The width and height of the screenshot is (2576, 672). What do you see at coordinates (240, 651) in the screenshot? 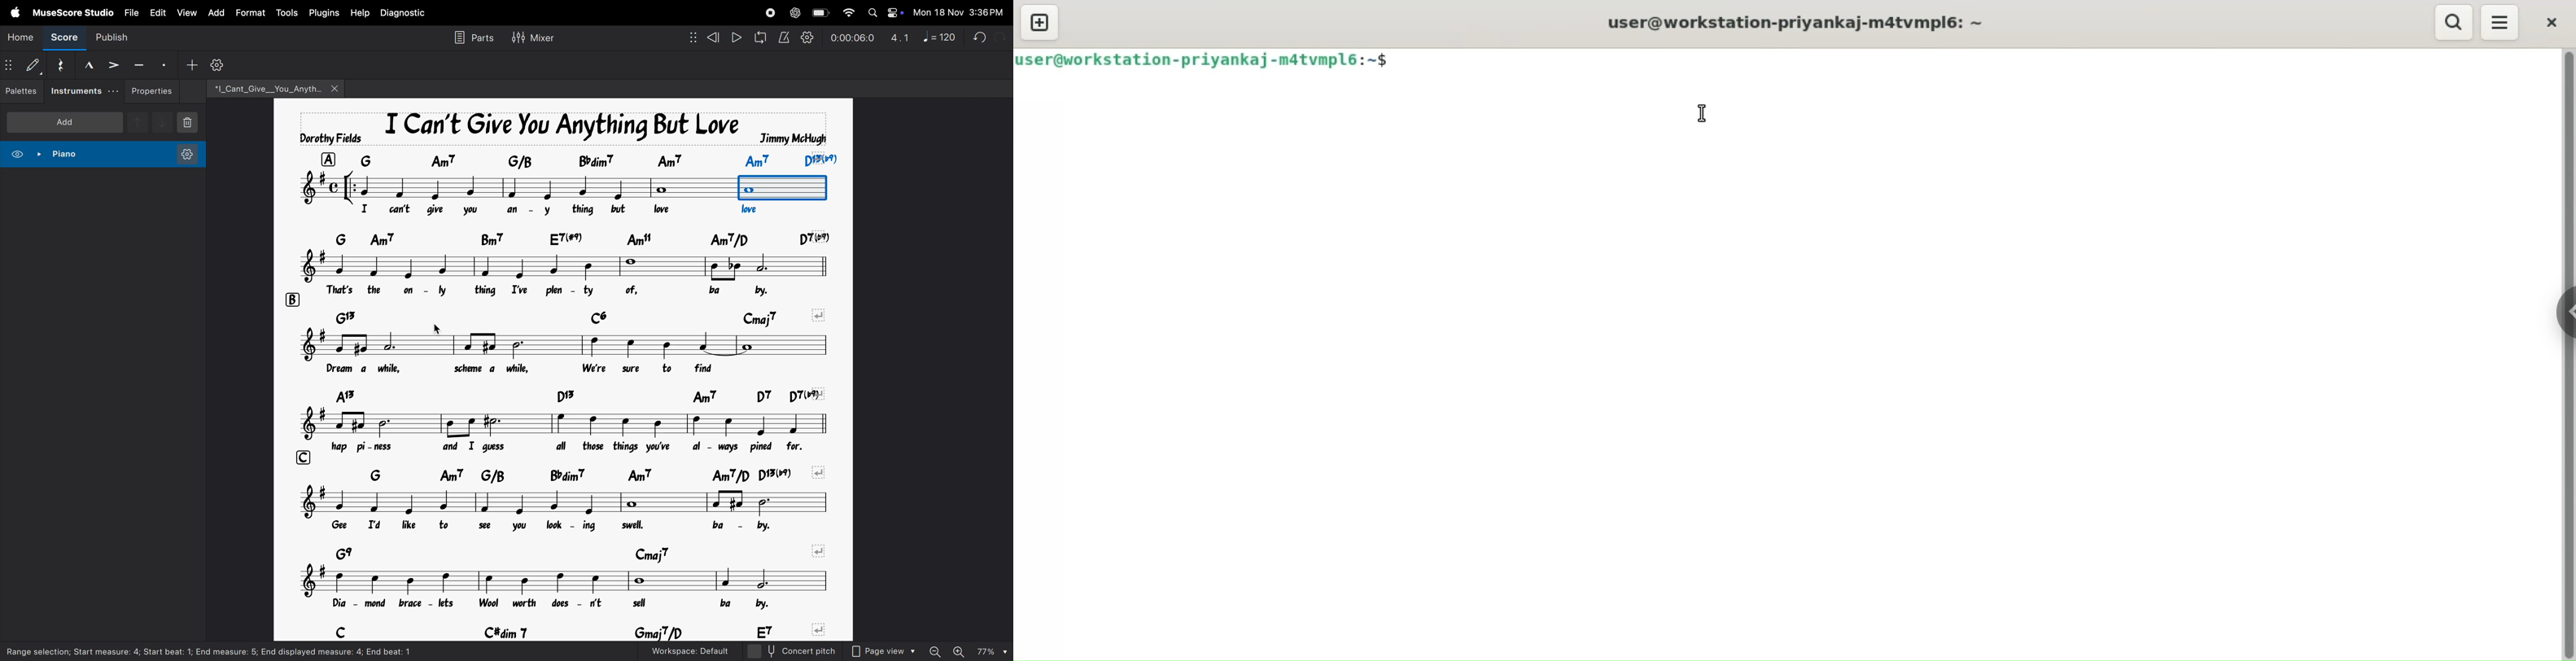
I see `selection information` at bounding box center [240, 651].